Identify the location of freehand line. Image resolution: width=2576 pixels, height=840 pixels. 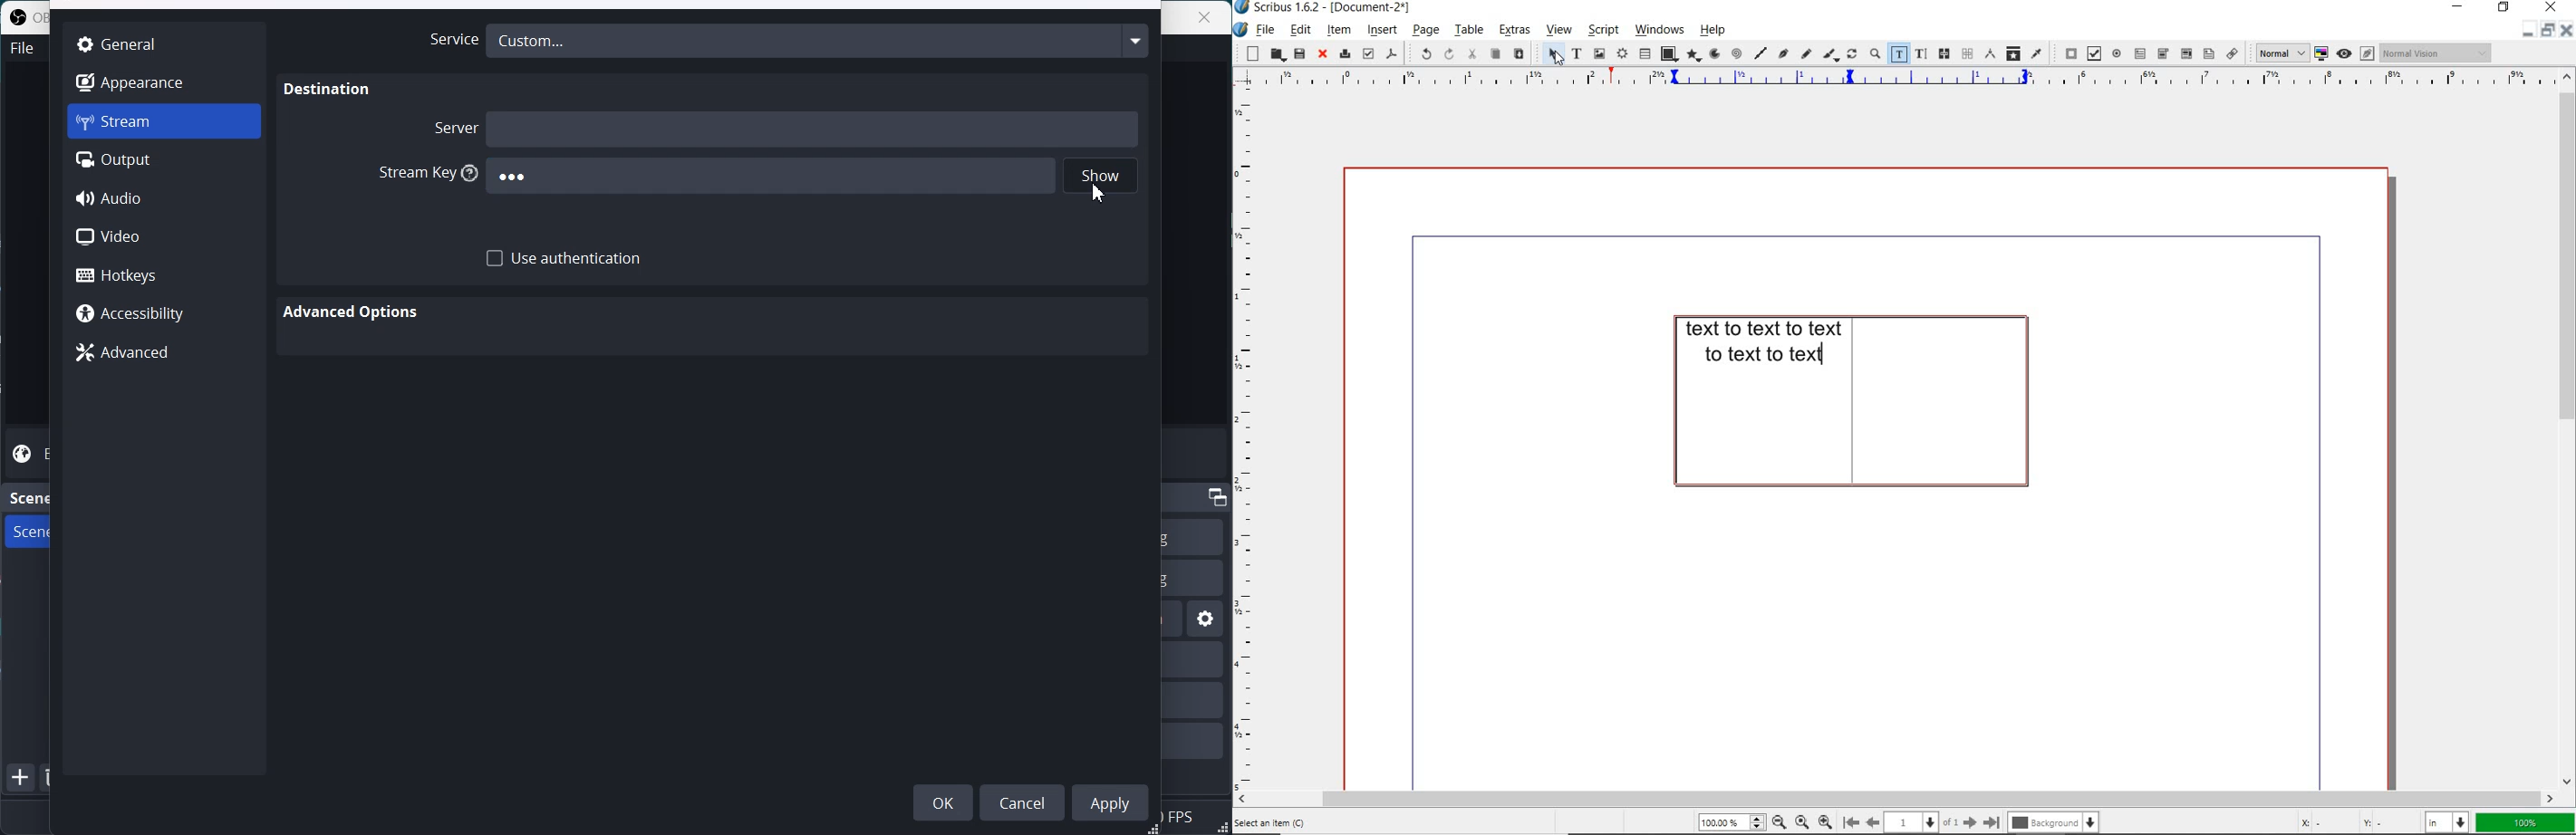
(1804, 53).